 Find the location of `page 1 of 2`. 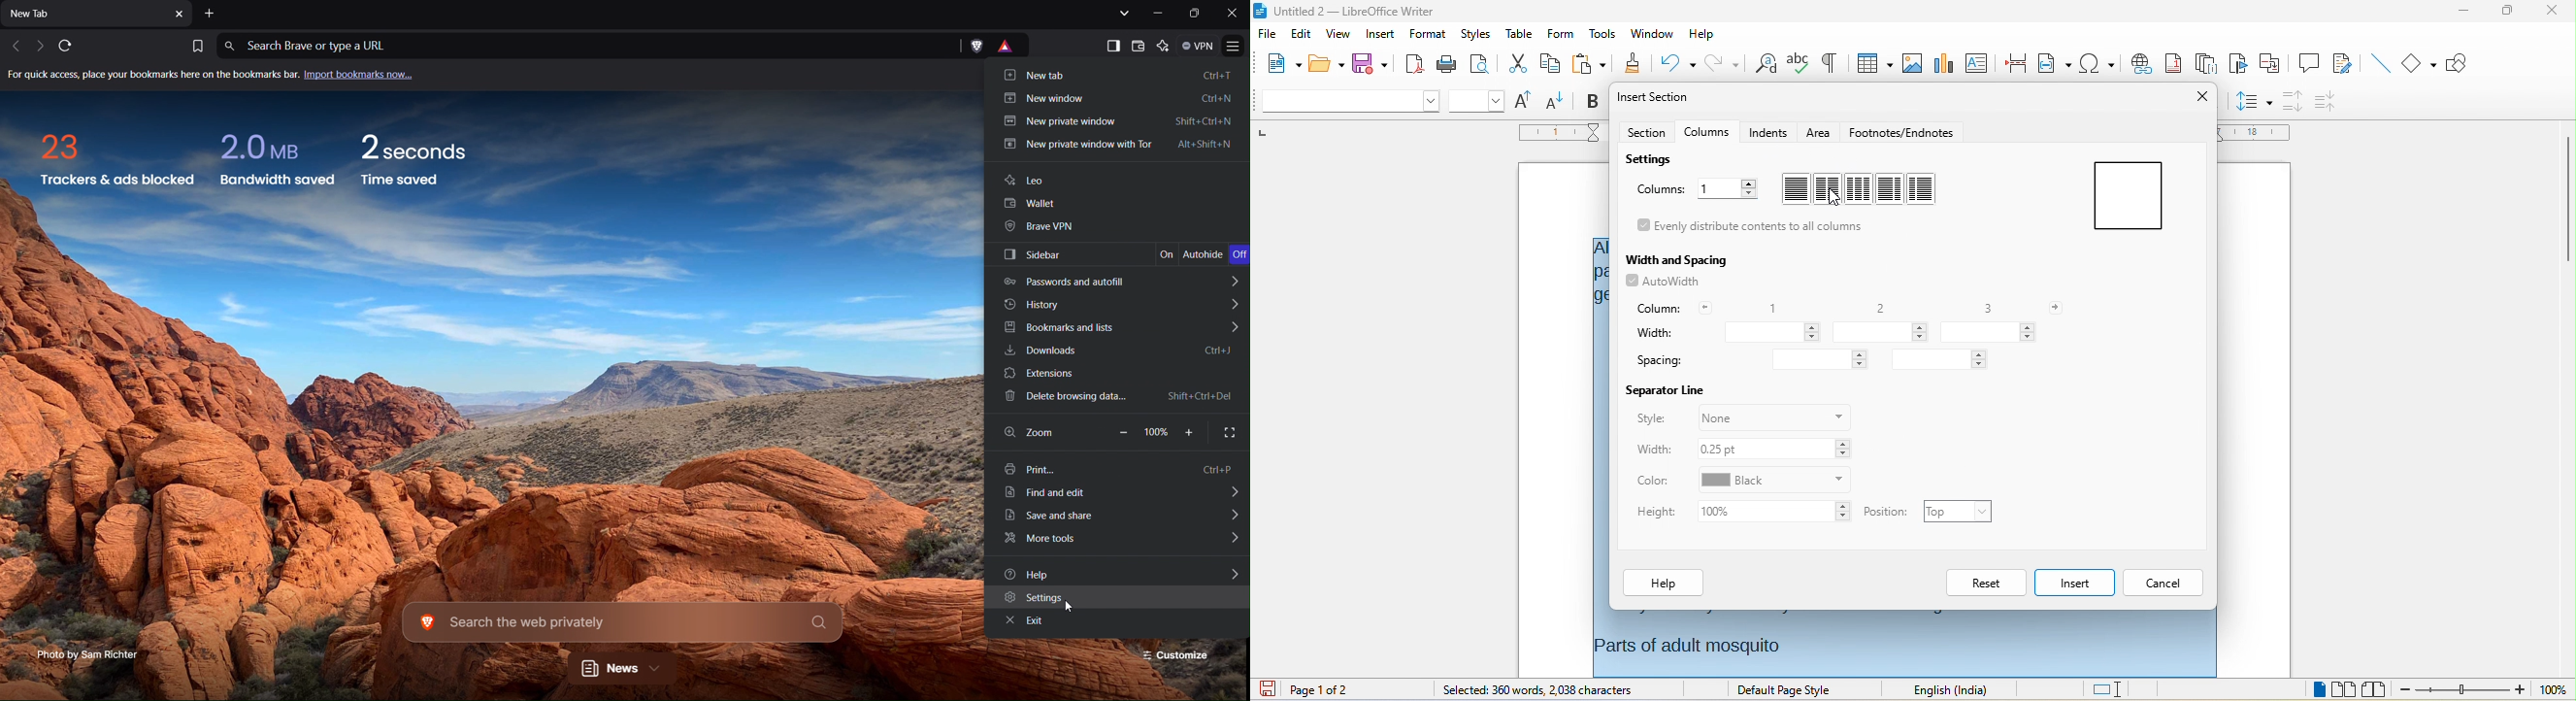

page 1 of 2 is located at coordinates (1327, 689).